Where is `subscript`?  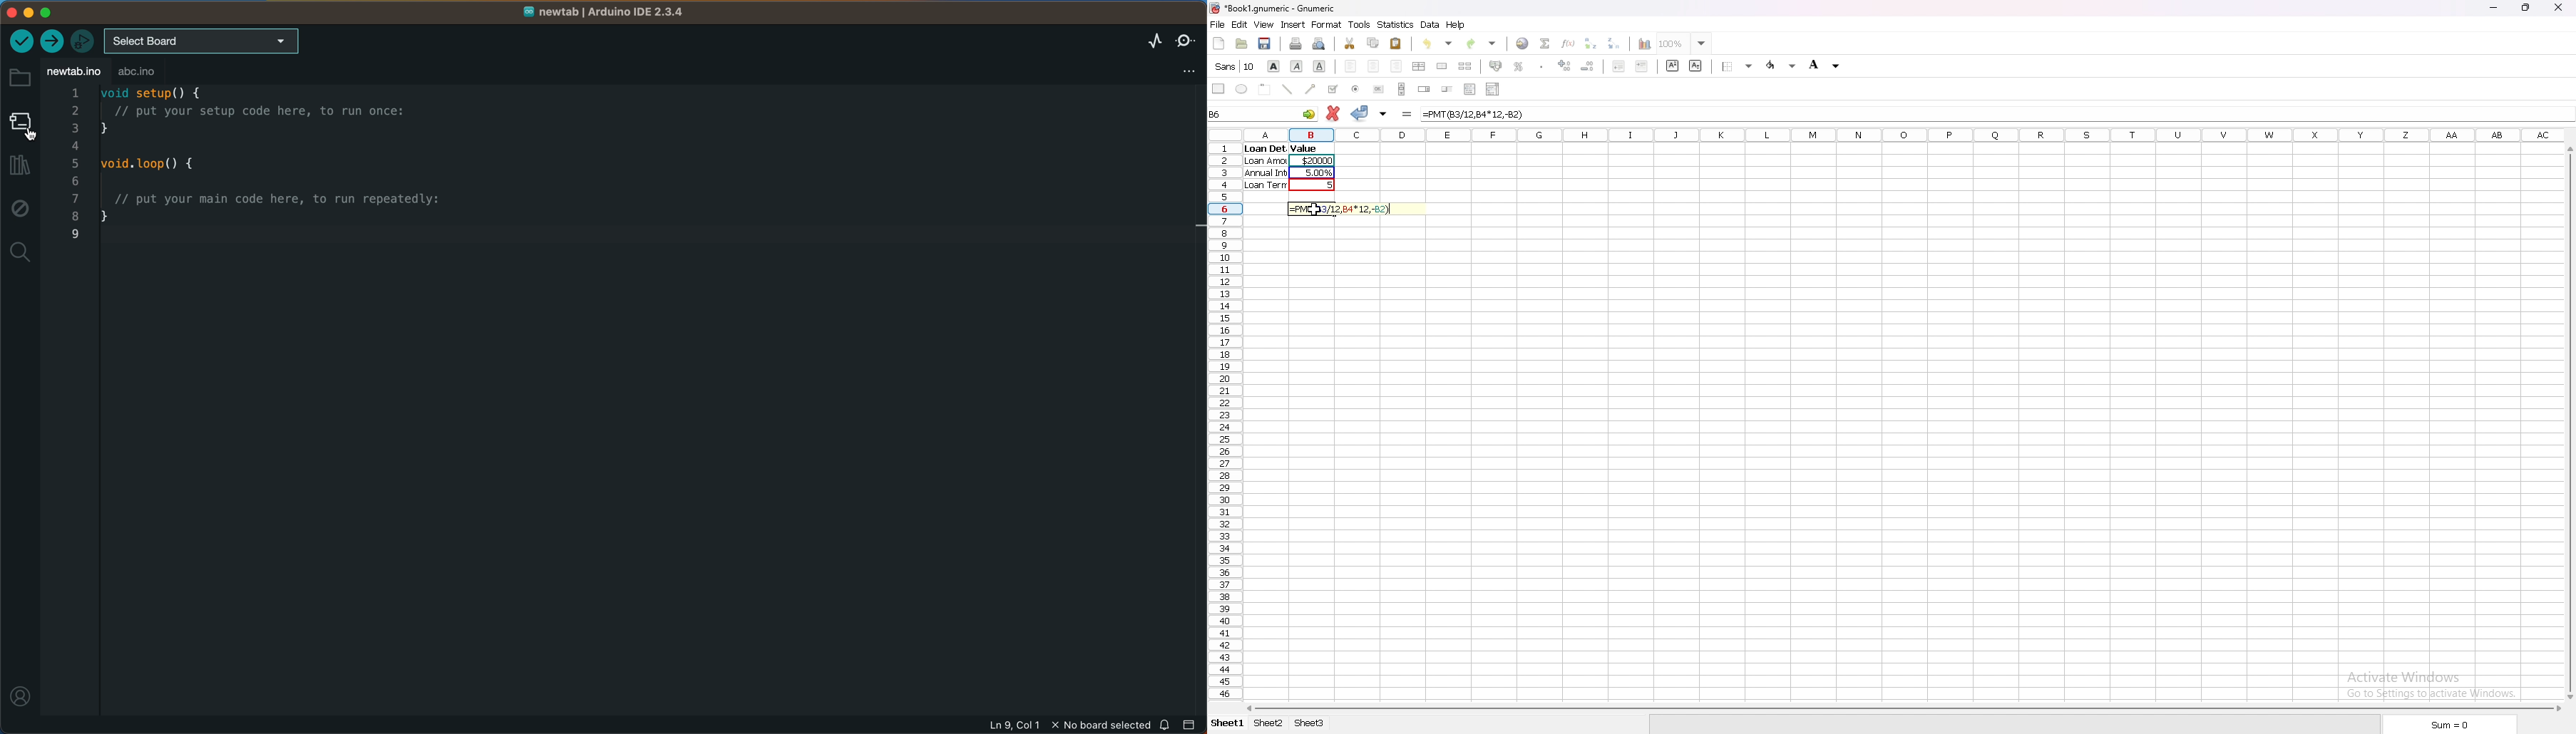 subscript is located at coordinates (1695, 66).